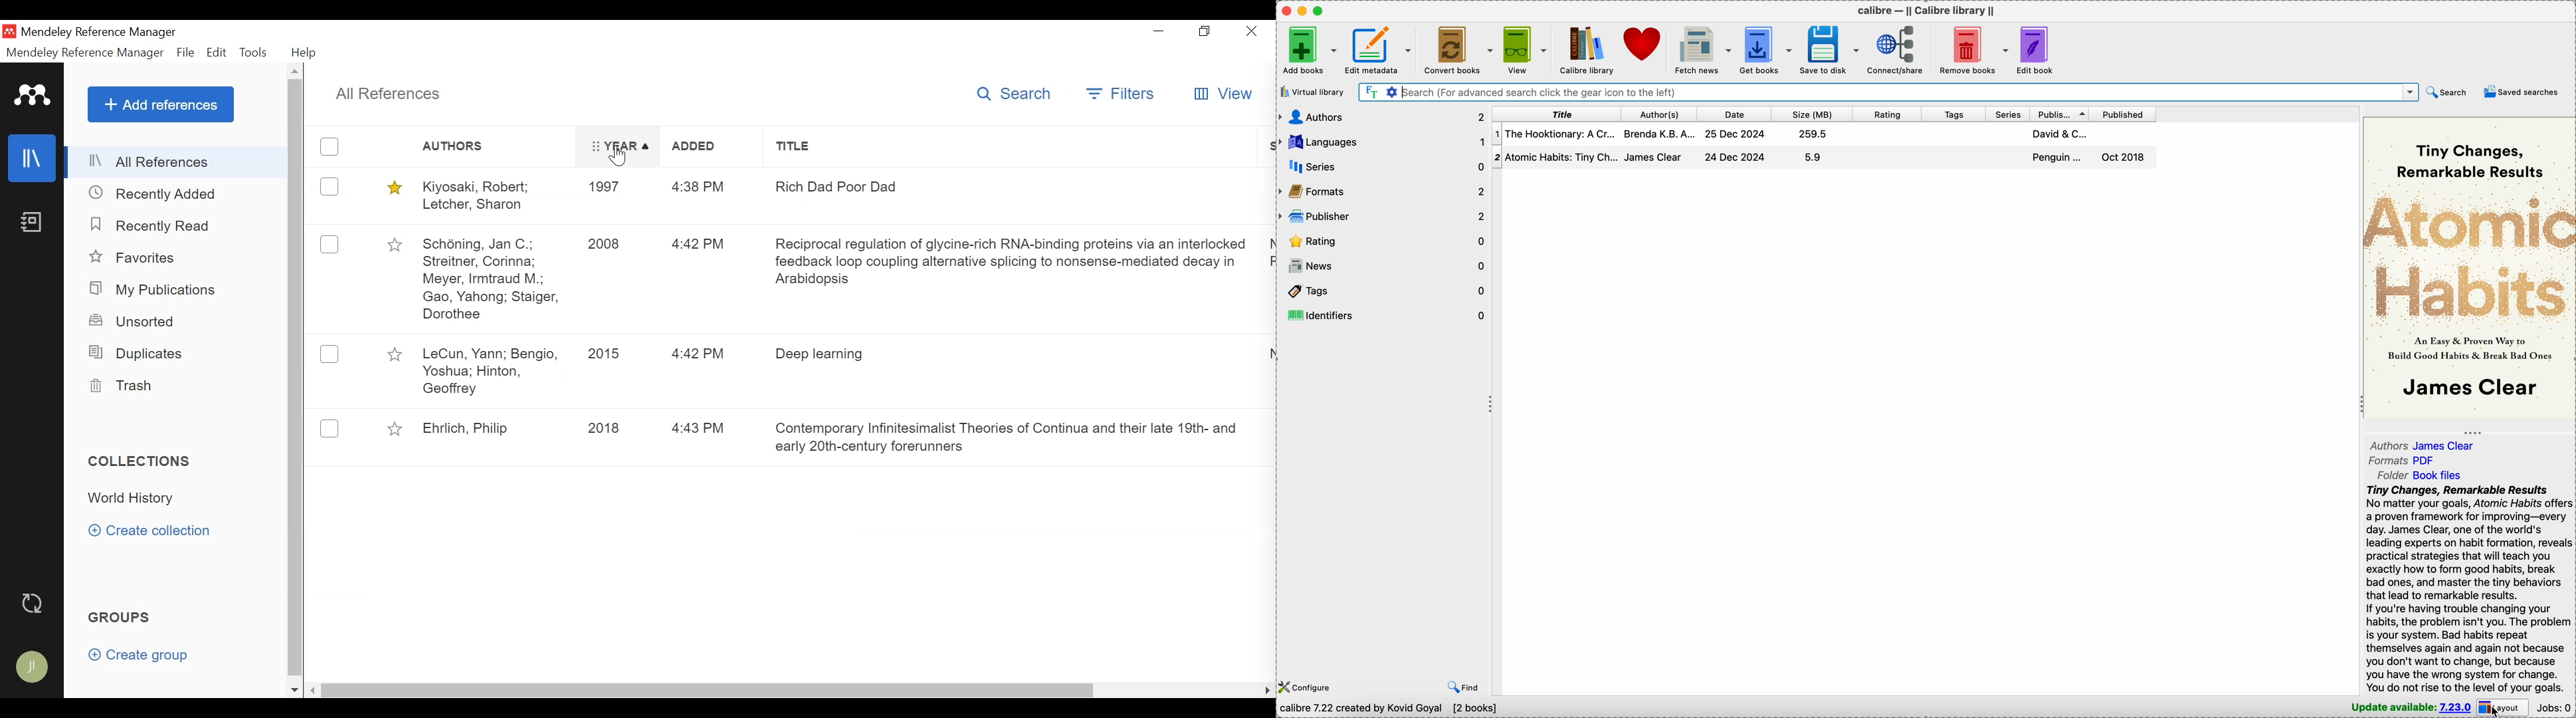 The image size is (2576, 728). Describe the element at coordinates (2010, 114) in the screenshot. I see `series` at that location.